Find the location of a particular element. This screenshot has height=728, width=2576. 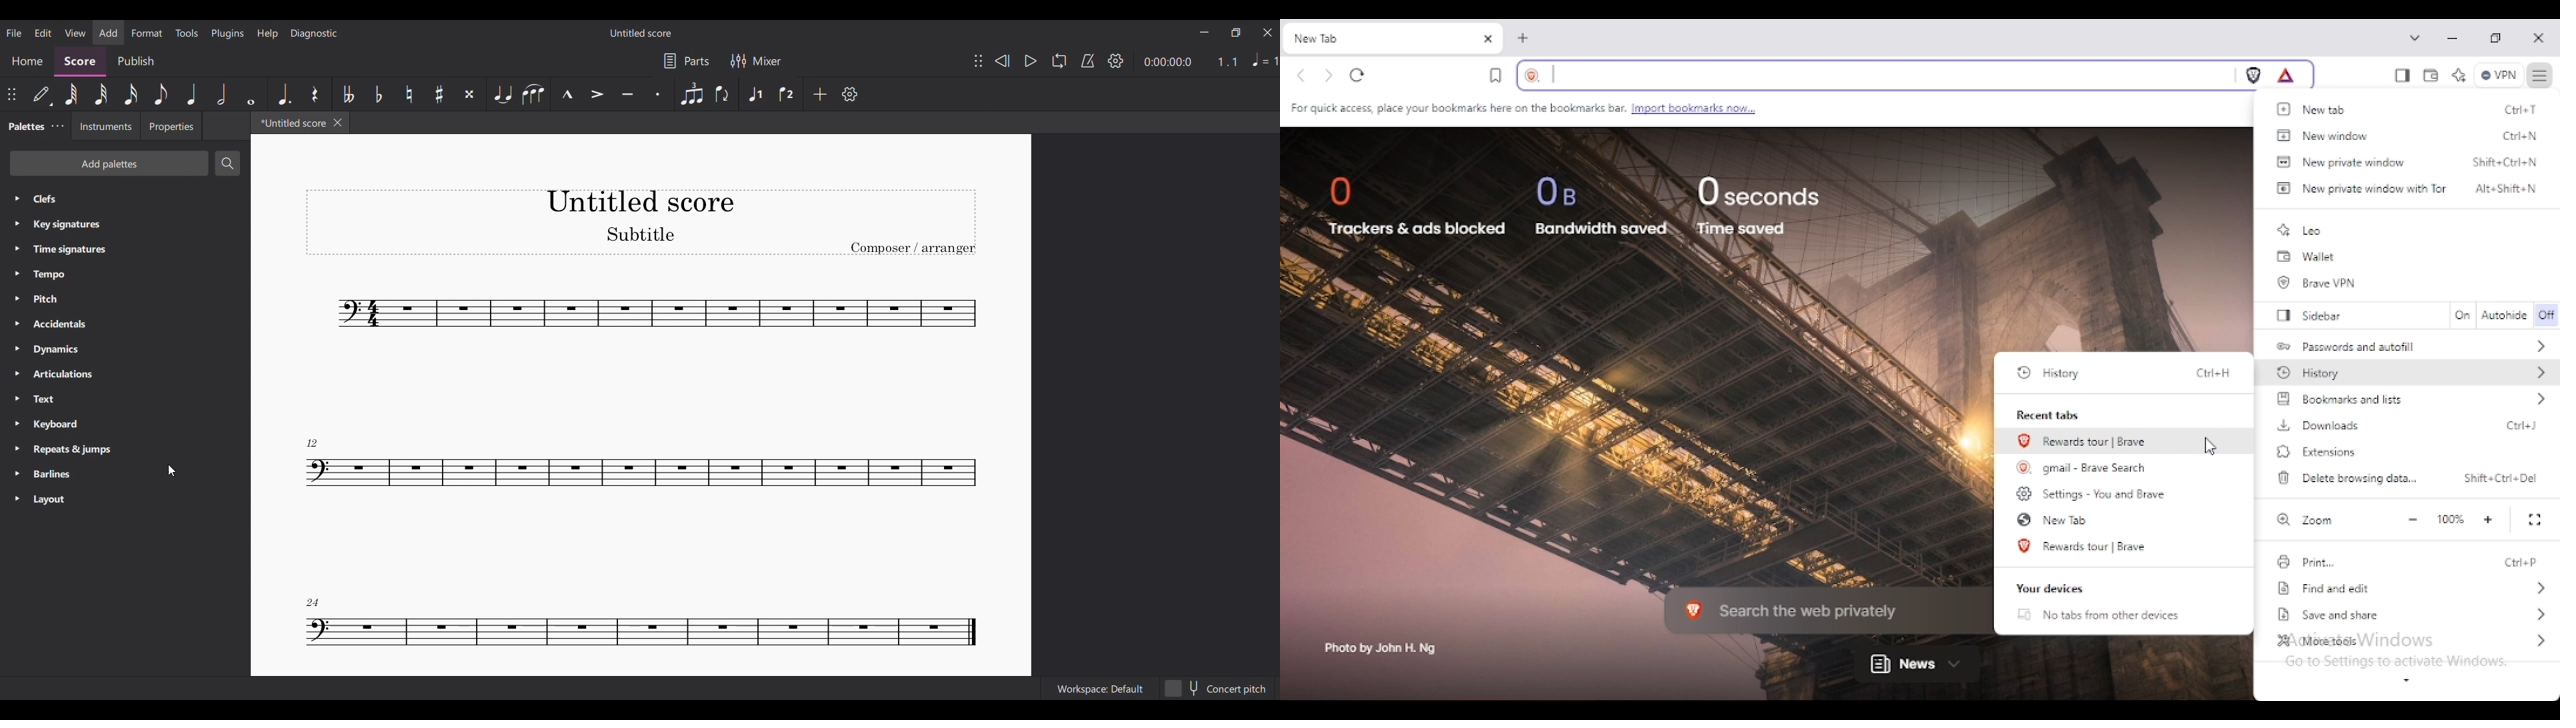

Add is located at coordinates (818, 93).